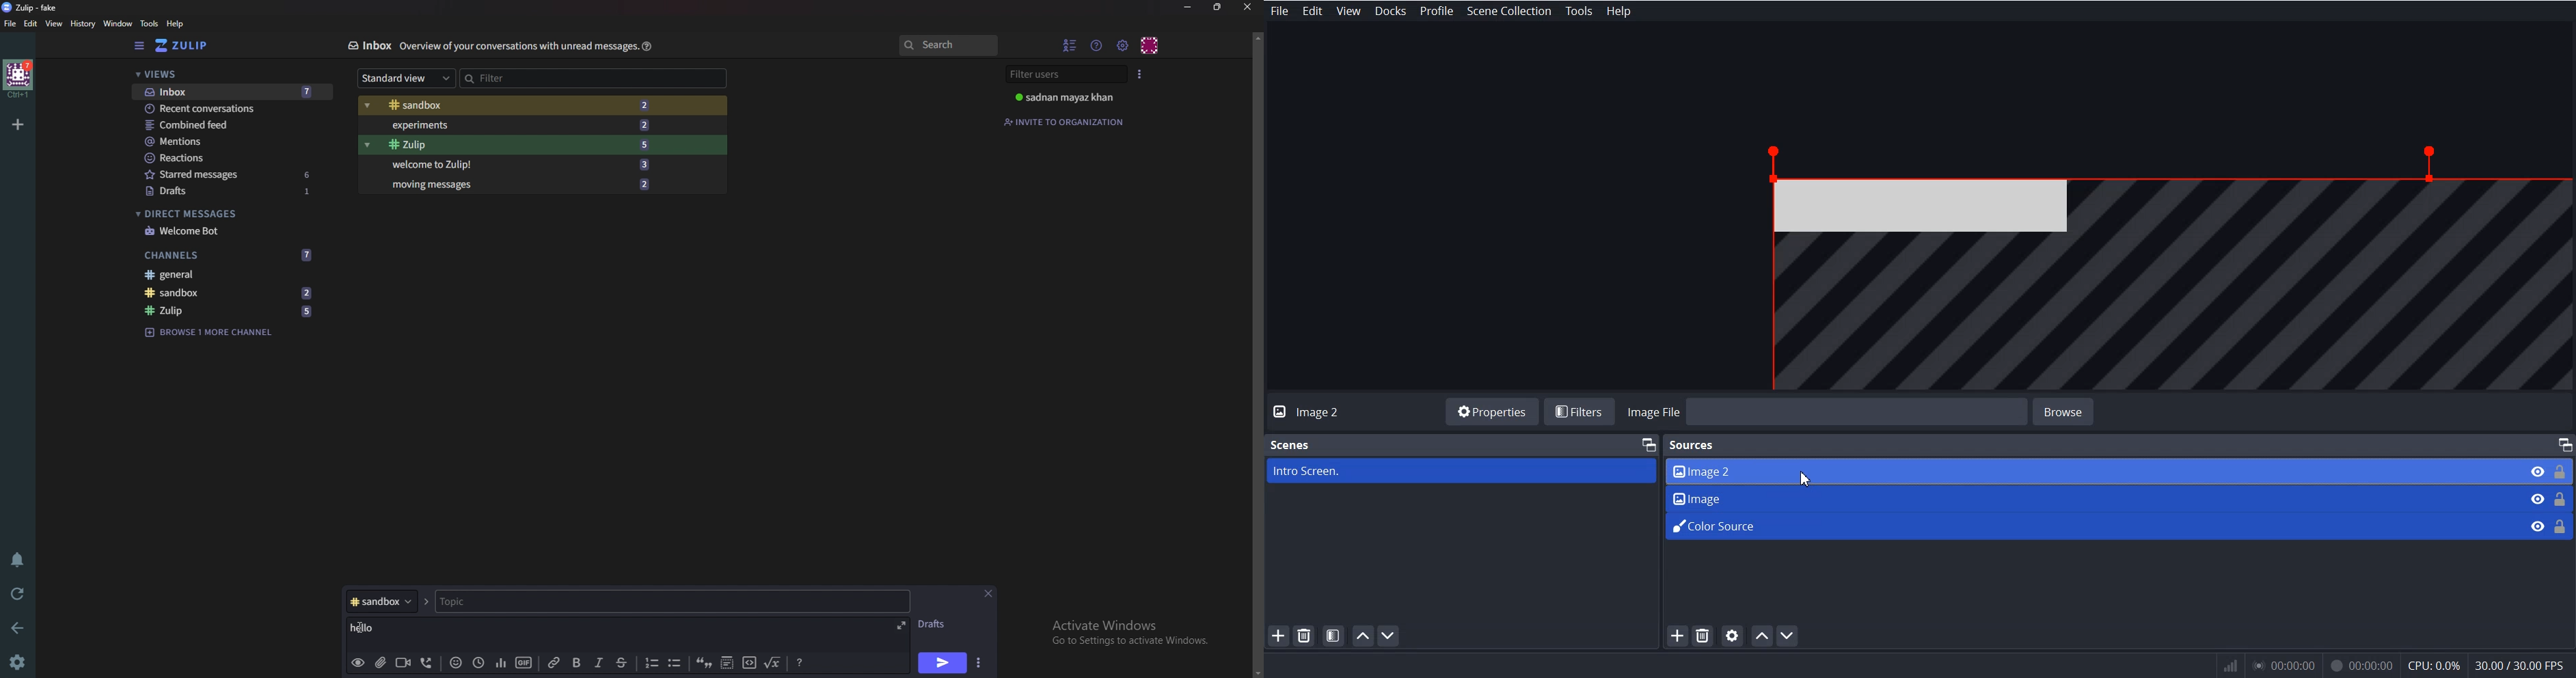 This screenshot has width=2576, height=700. I want to click on Recent conversations, so click(215, 109).